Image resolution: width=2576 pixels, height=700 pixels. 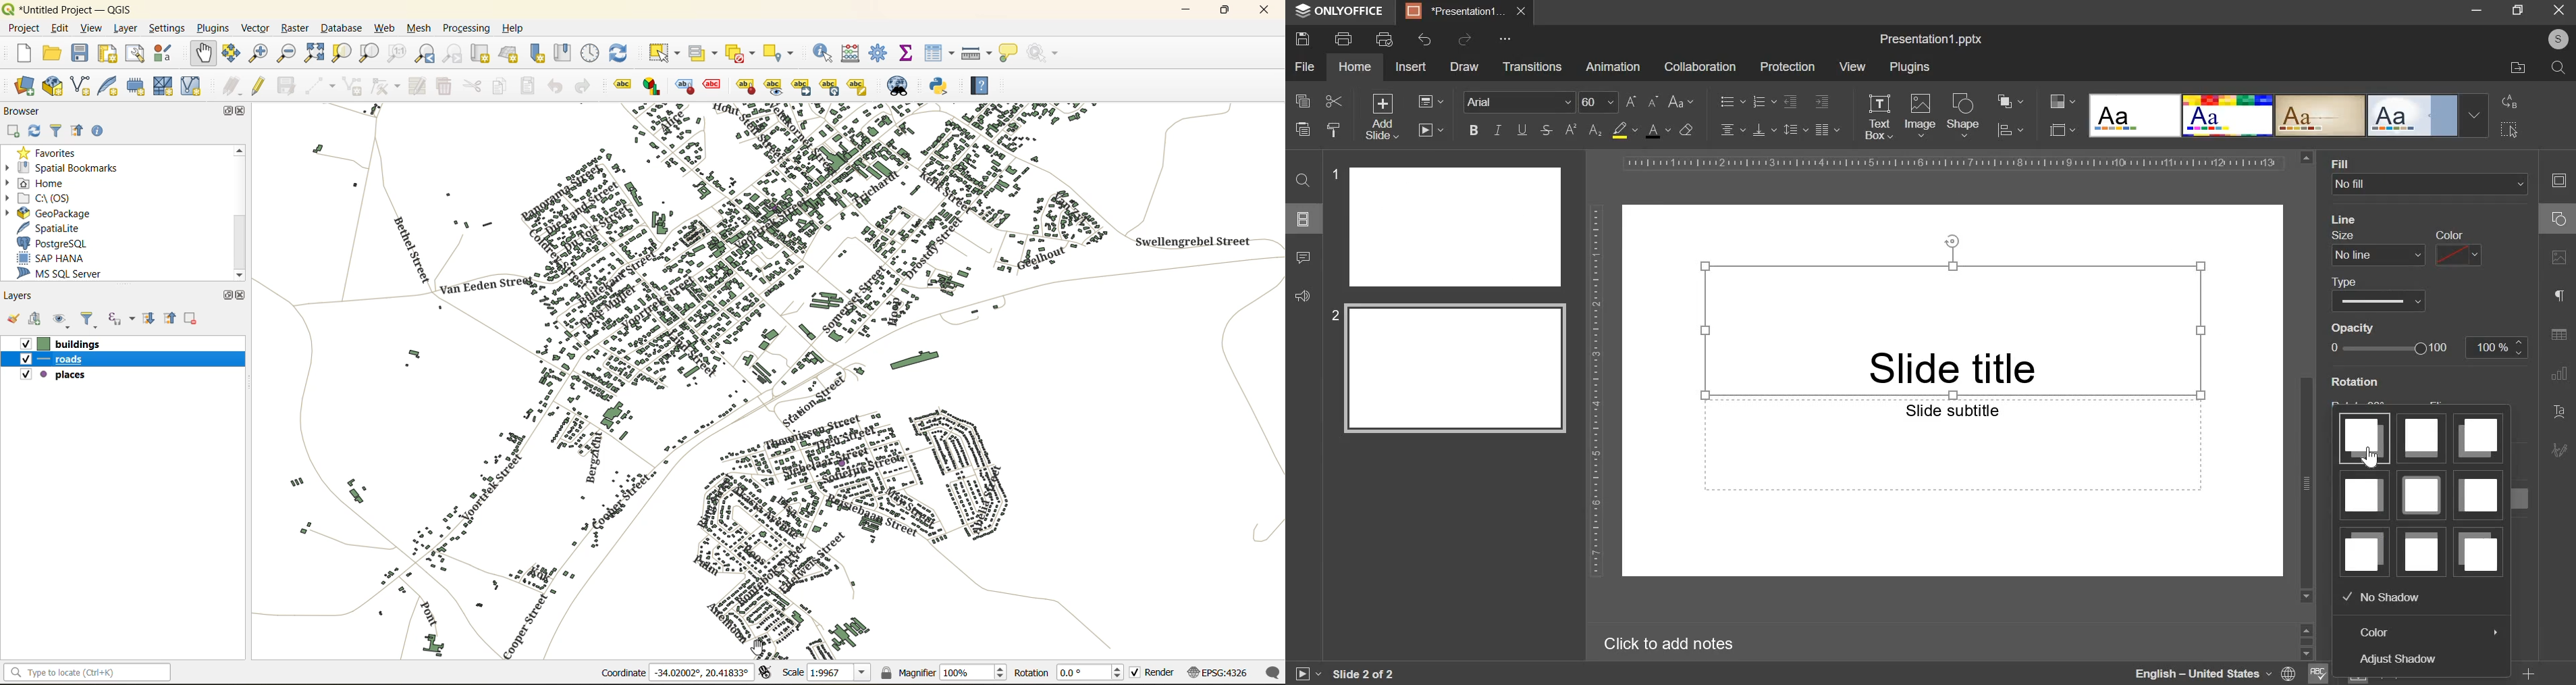 What do you see at coordinates (2062, 101) in the screenshot?
I see `color design` at bounding box center [2062, 101].